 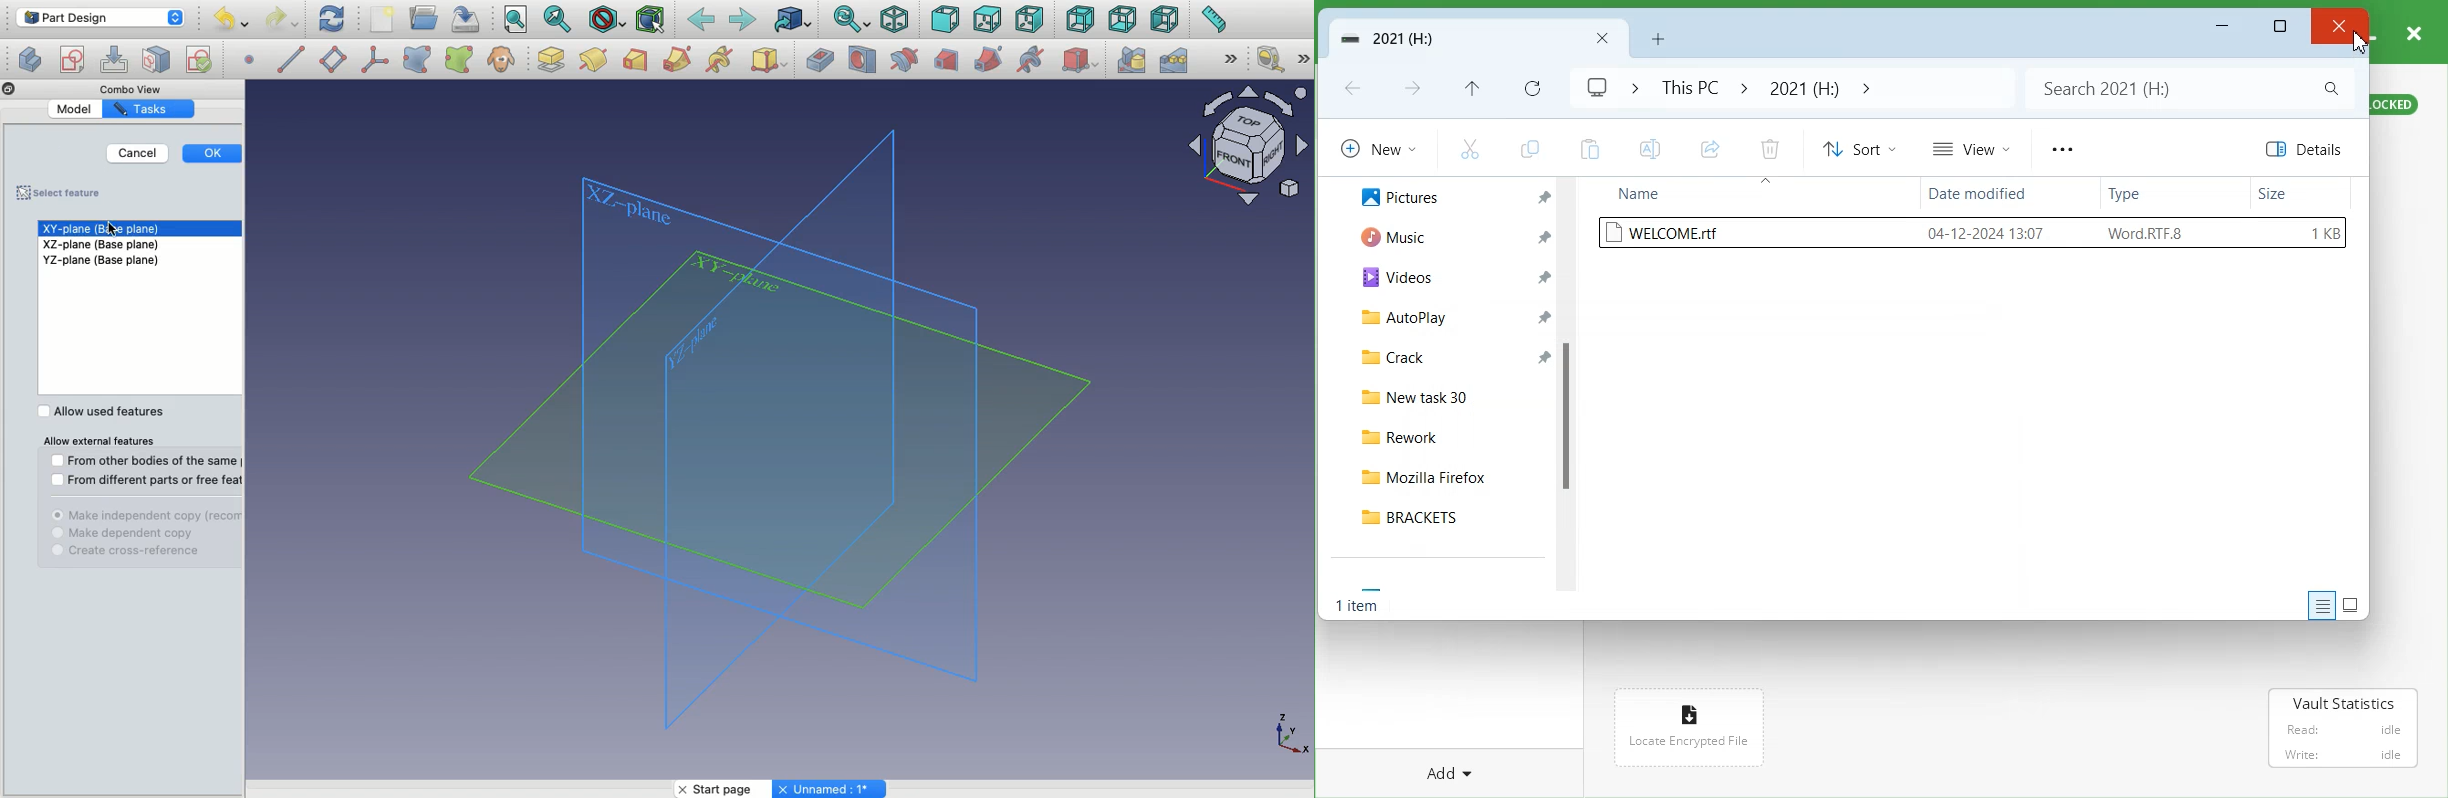 What do you see at coordinates (949, 62) in the screenshot?
I see `Subtractive loft` at bounding box center [949, 62].